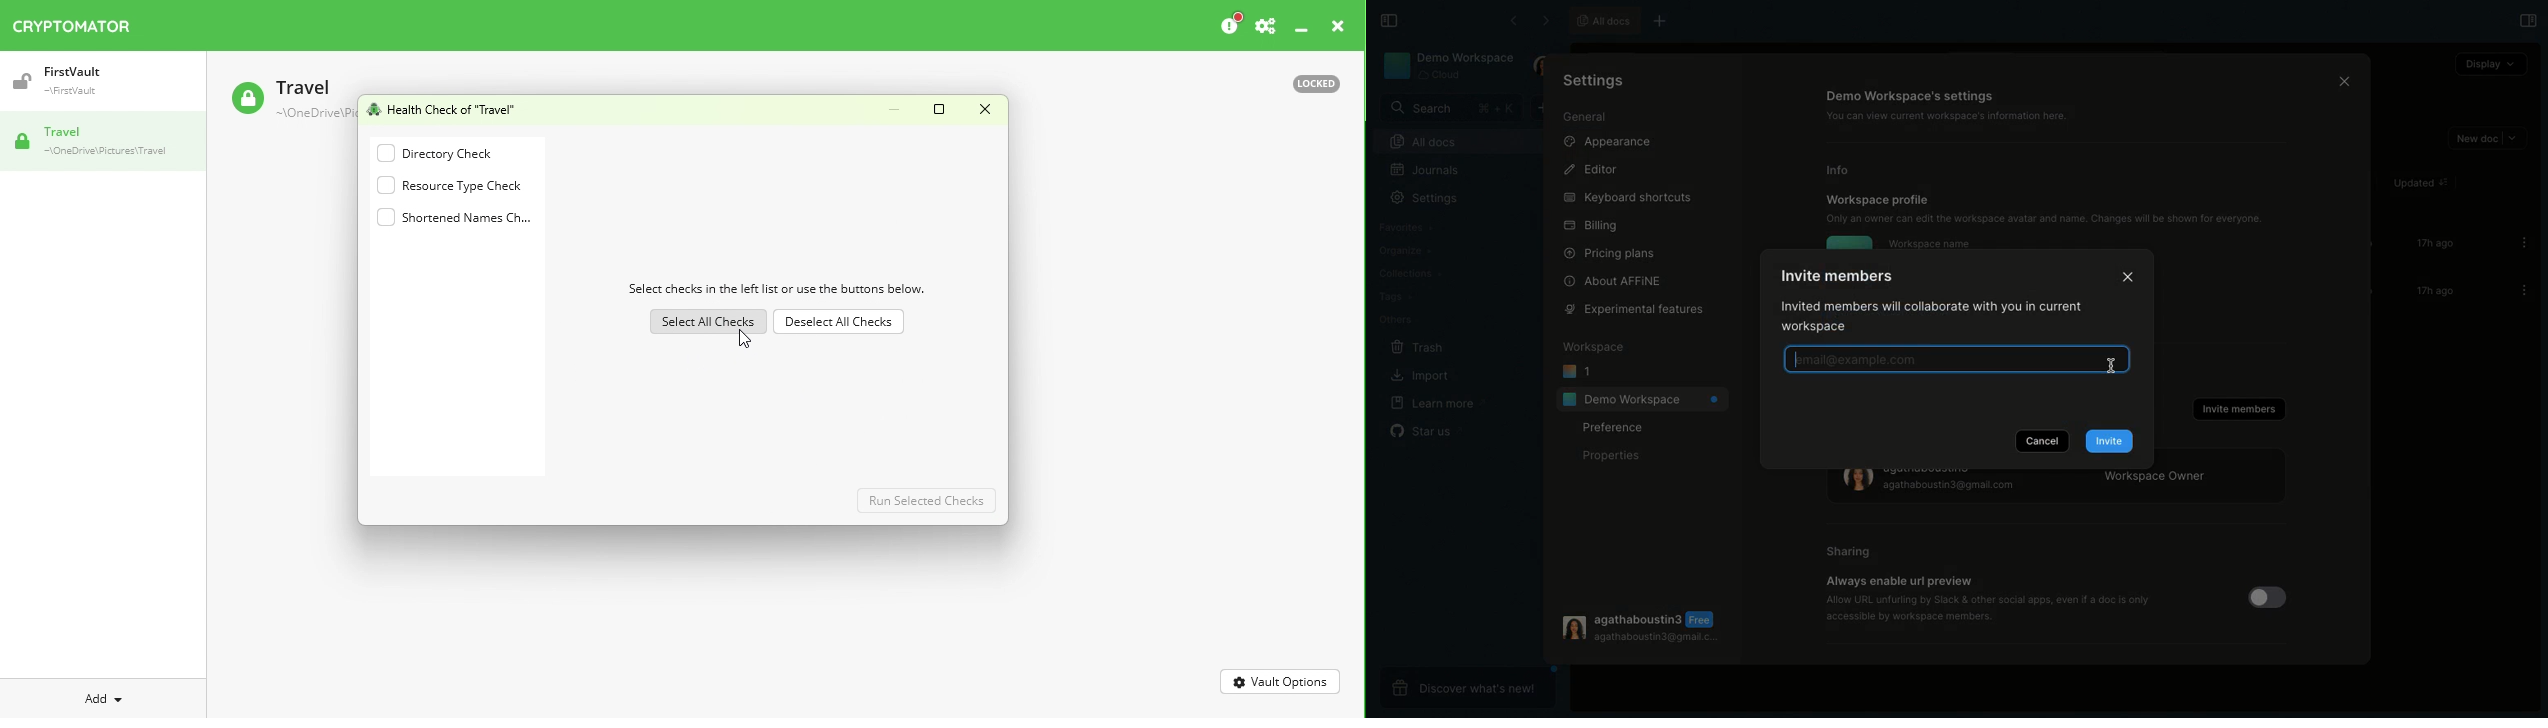 The height and width of the screenshot is (728, 2548). Describe the element at coordinates (2528, 21) in the screenshot. I see `Open right panel` at that location.